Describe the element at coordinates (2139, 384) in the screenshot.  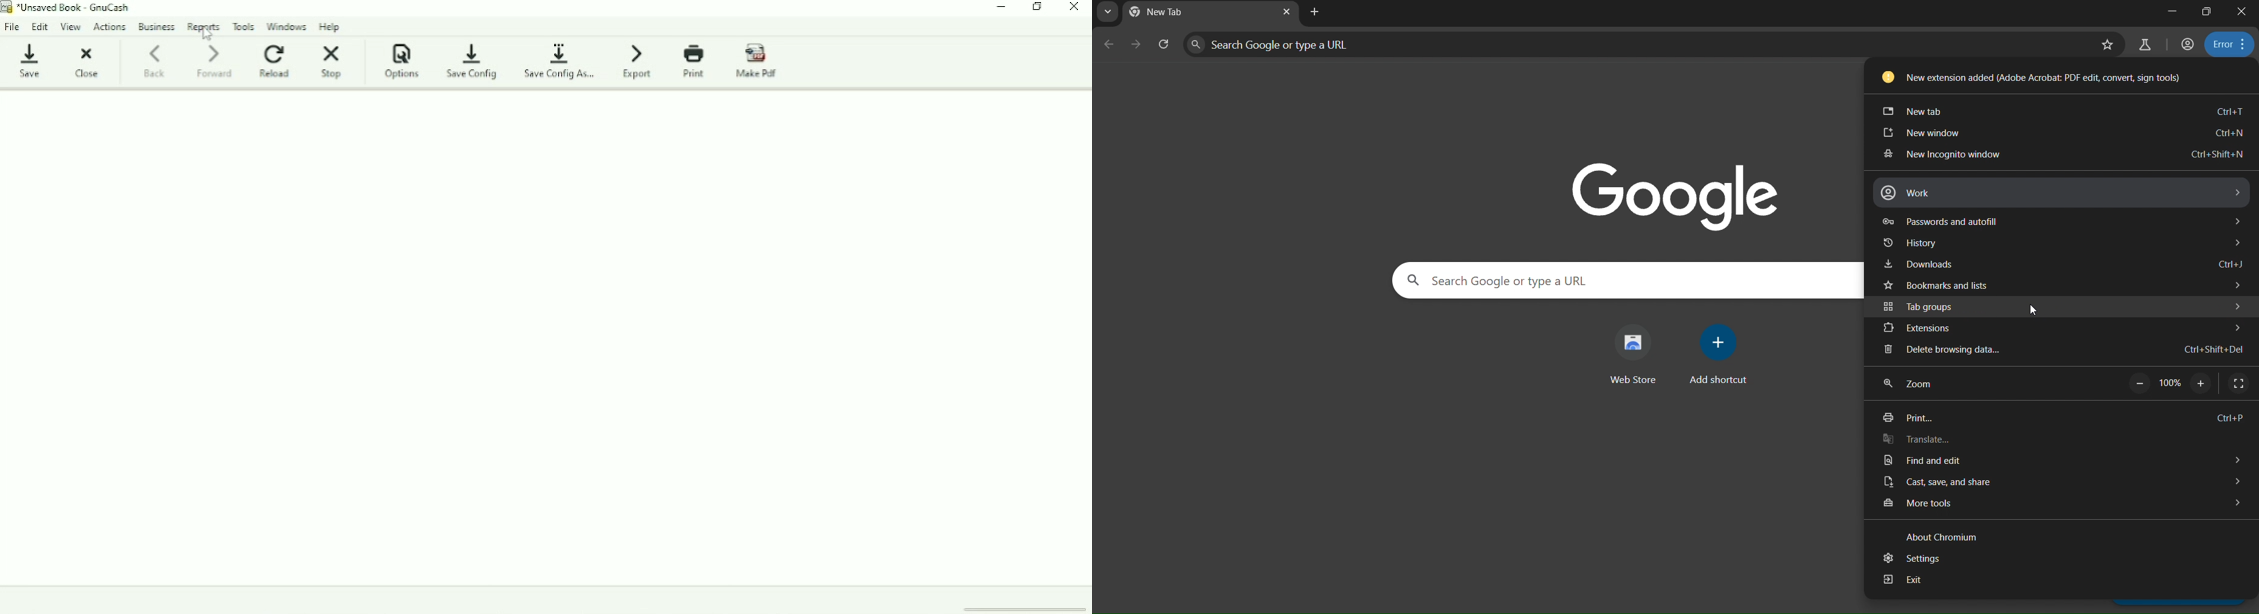
I see `zoom out` at that location.